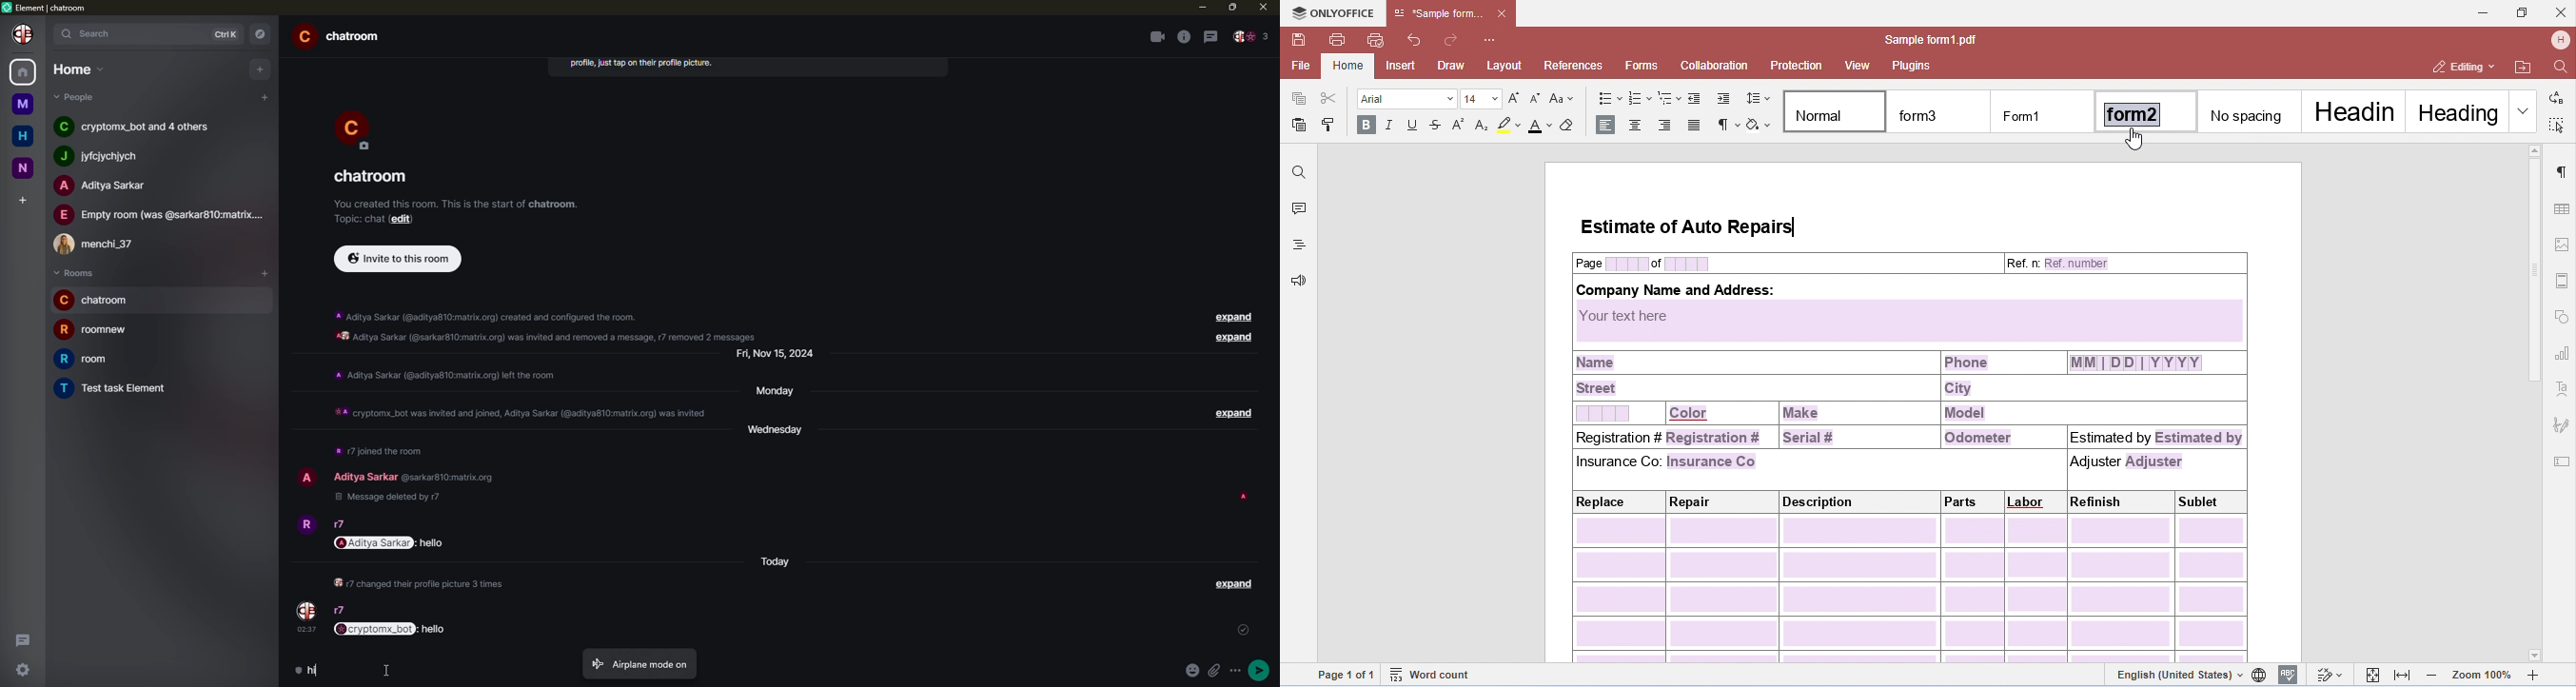 The width and height of the screenshot is (2576, 700). Describe the element at coordinates (386, 670) in the screenshot. I see `cursor` at that location.